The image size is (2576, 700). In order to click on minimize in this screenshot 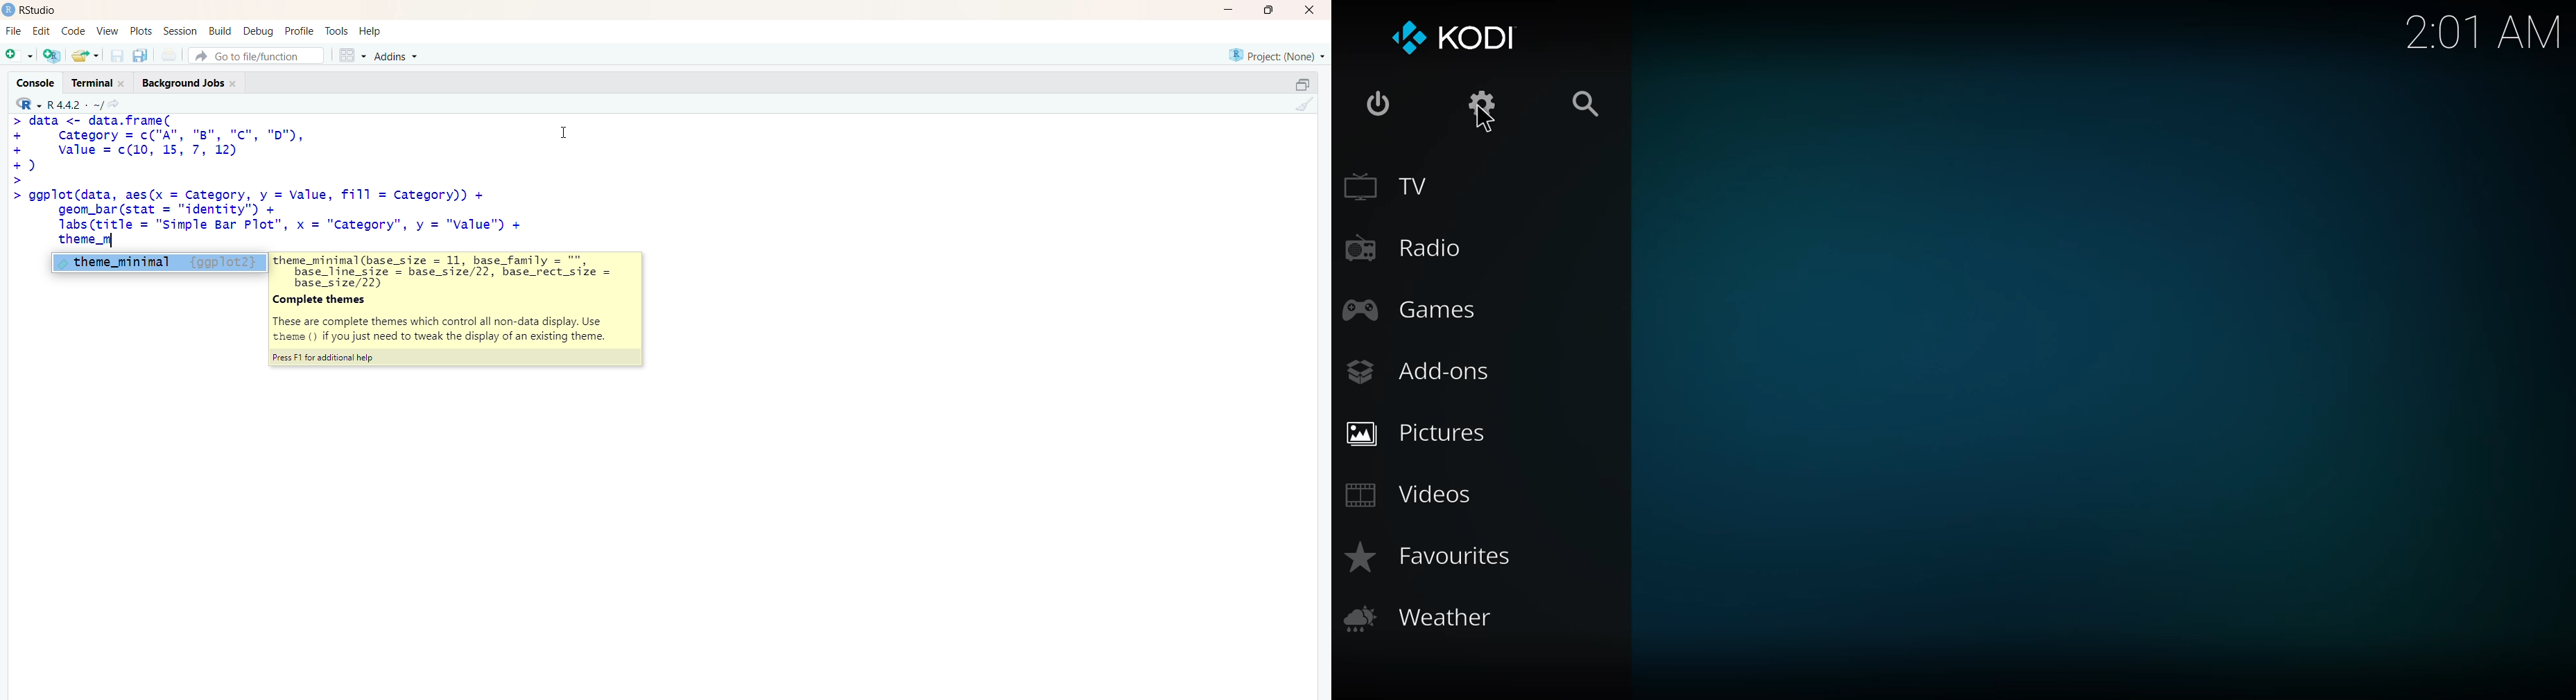, I will do `click(1233, 10)`.